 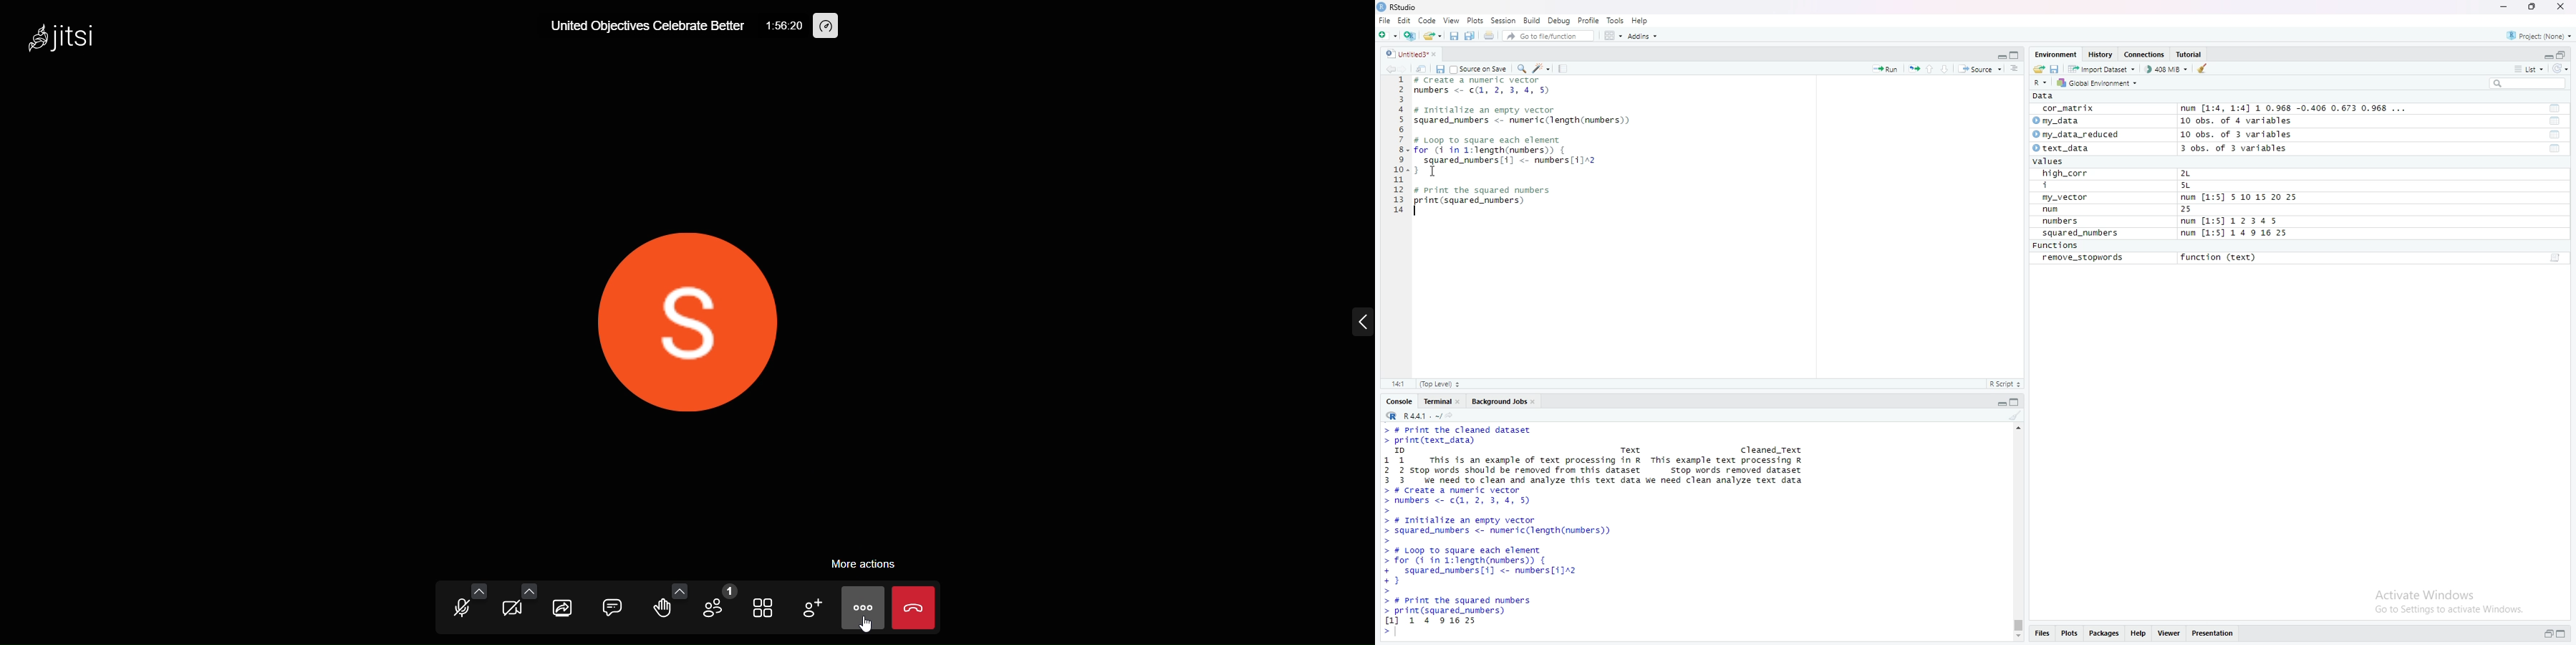 What do you see at coordinates (2098, 83) in the screenshot?
I see `Global Environment` at bounding box center [2098, 83].